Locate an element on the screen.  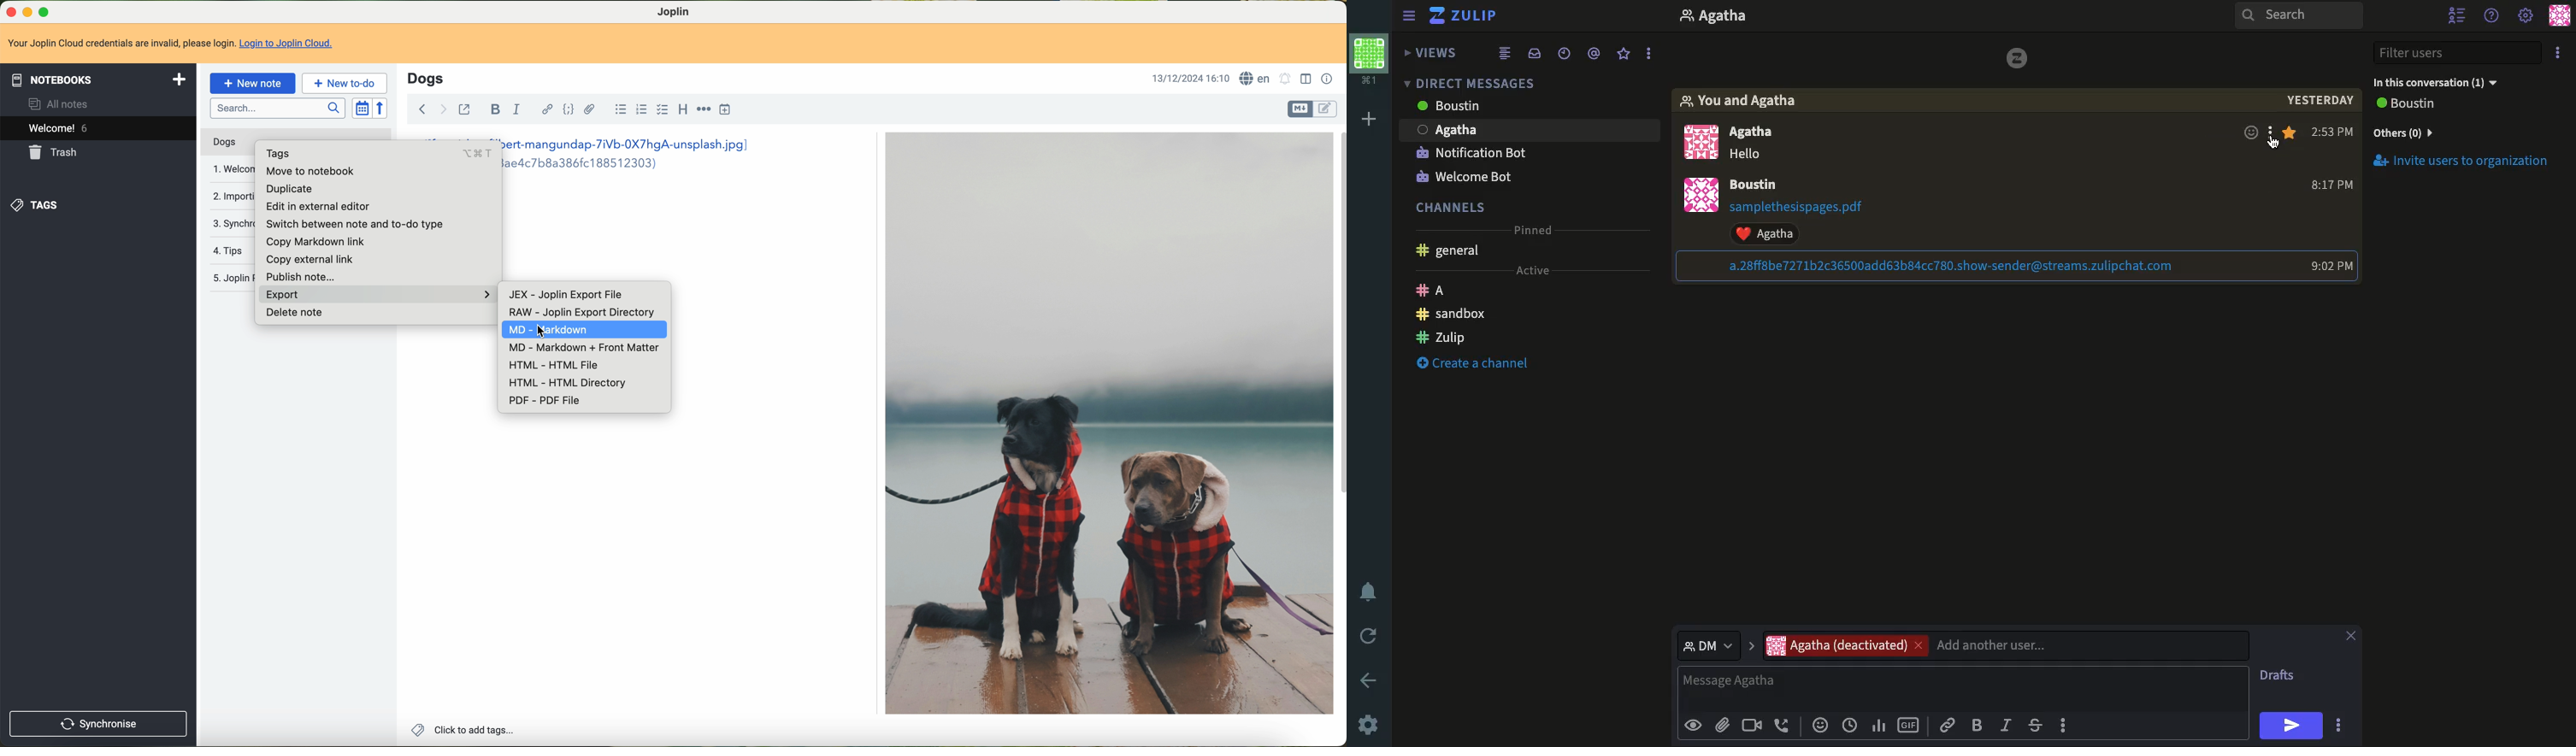
horizontal rule is located at coordinates (703, 111).